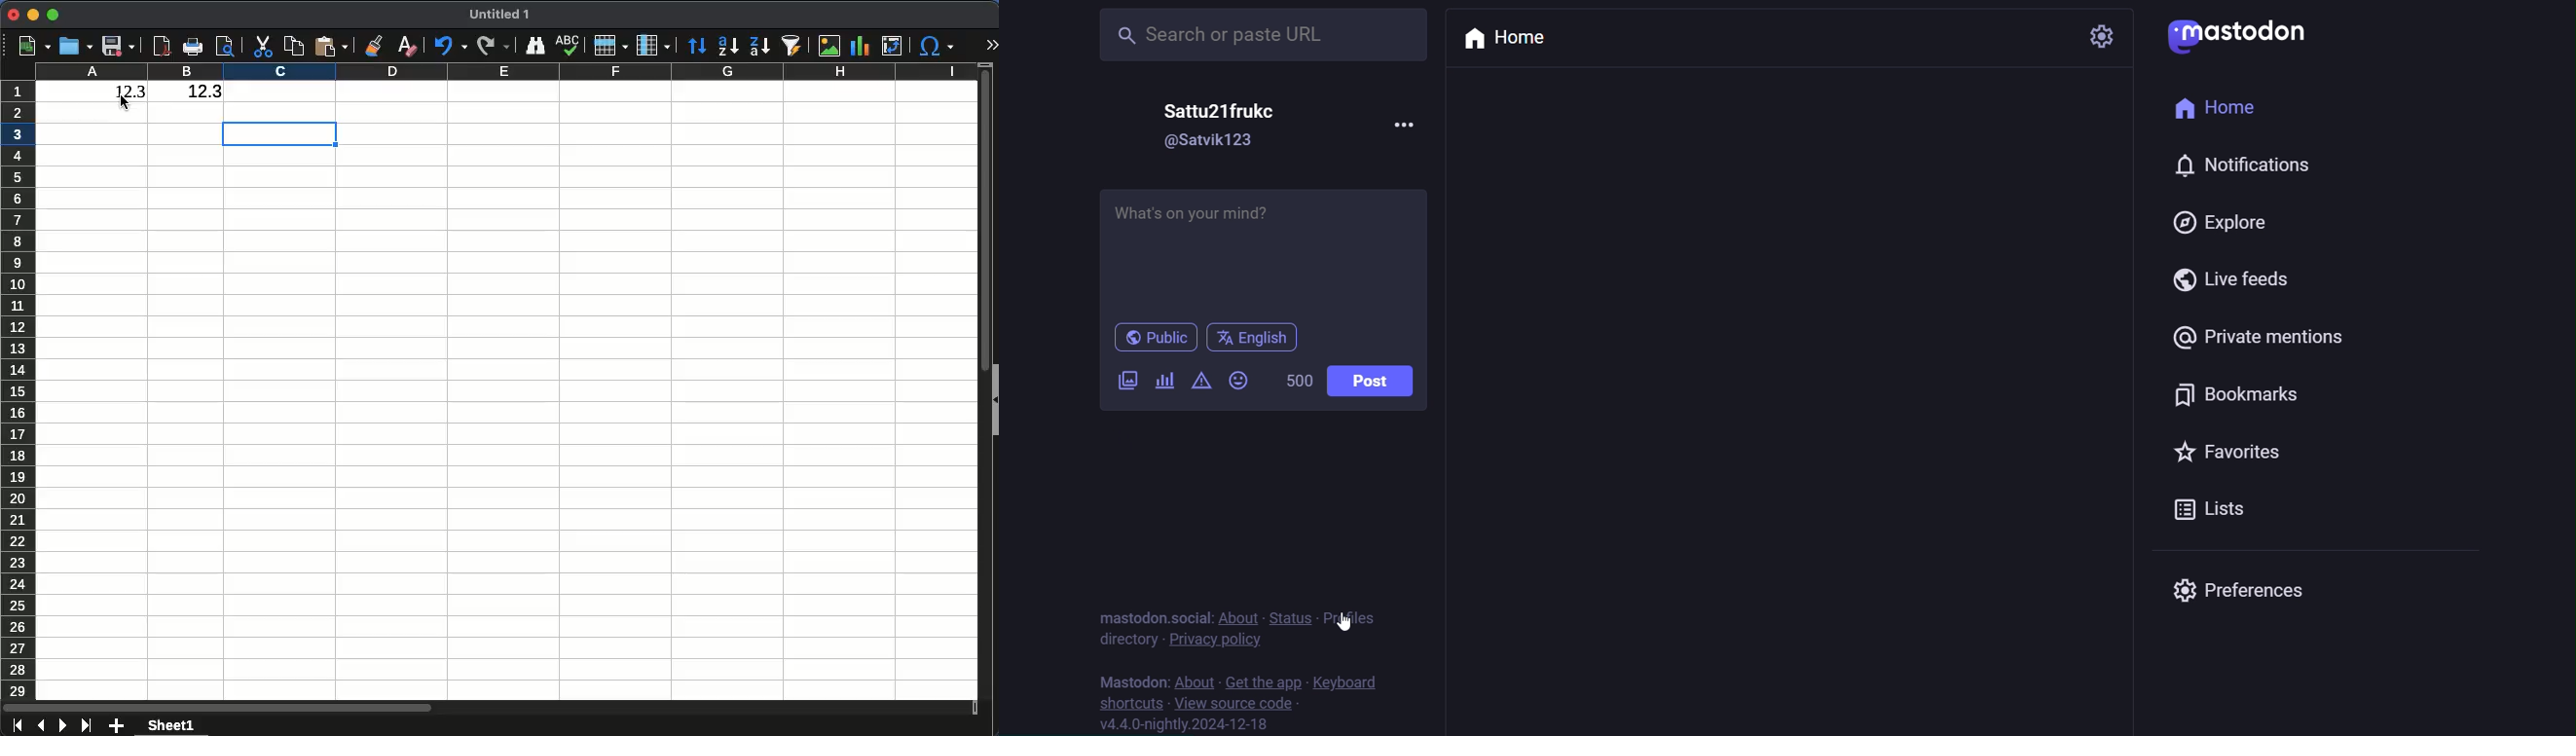  What do you see at coordinates (279, 134) in the screenshot?
I see `cell selection ` at bounding box center [279, 134].